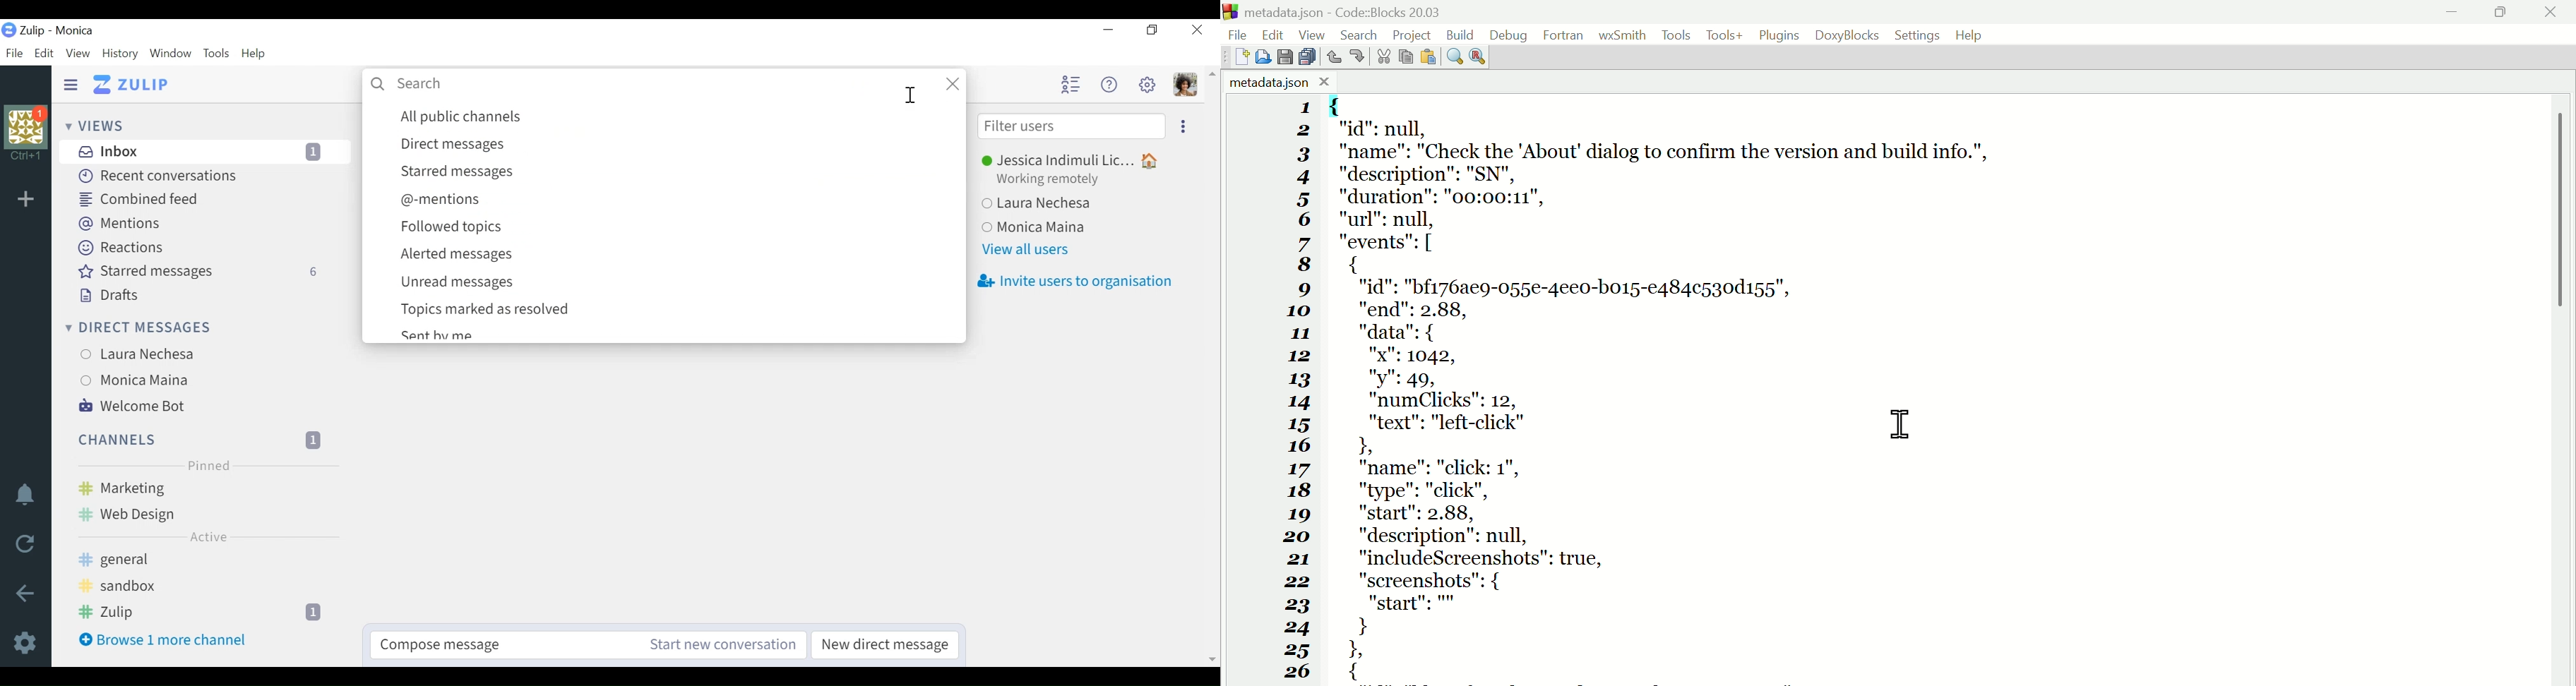 Image resolution: width=2576 pixels, height=700 pixels. What do you see at coordinates (674, 145) in the screenshot?
I see `Direct messages` at bounding box center [674, 145].